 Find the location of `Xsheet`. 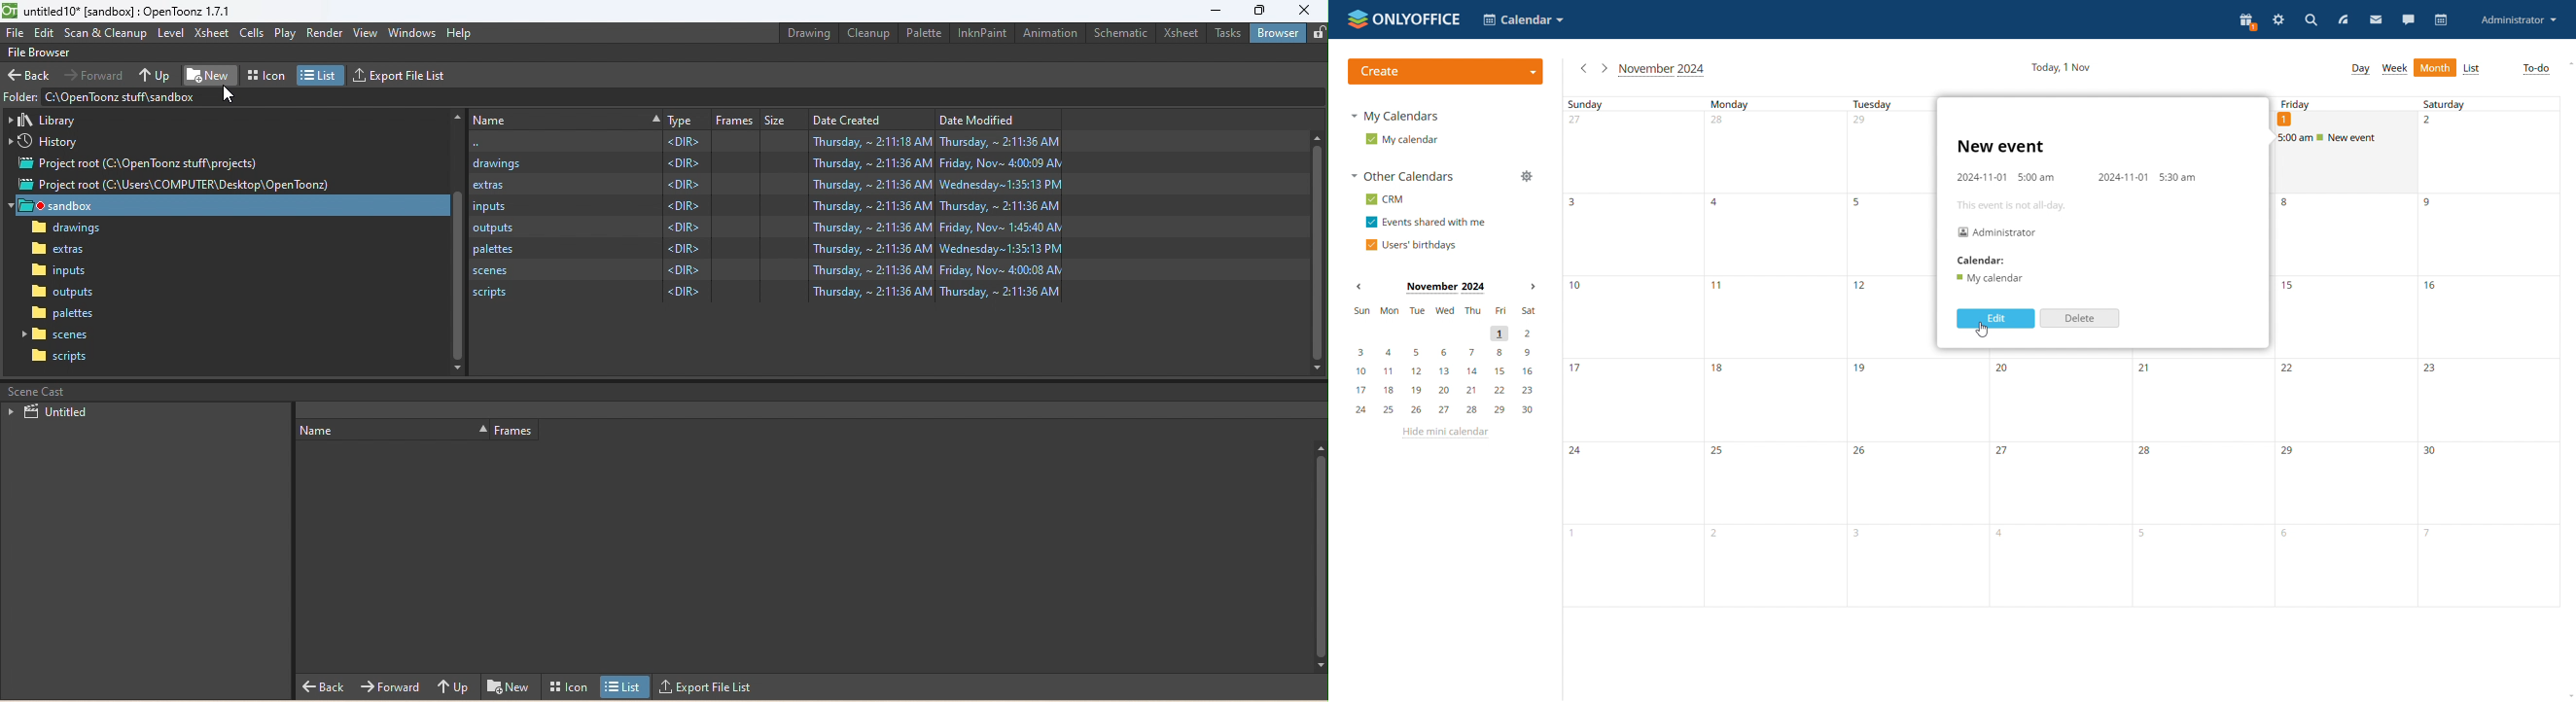

Xsheet is located at coordinates (213, 35).